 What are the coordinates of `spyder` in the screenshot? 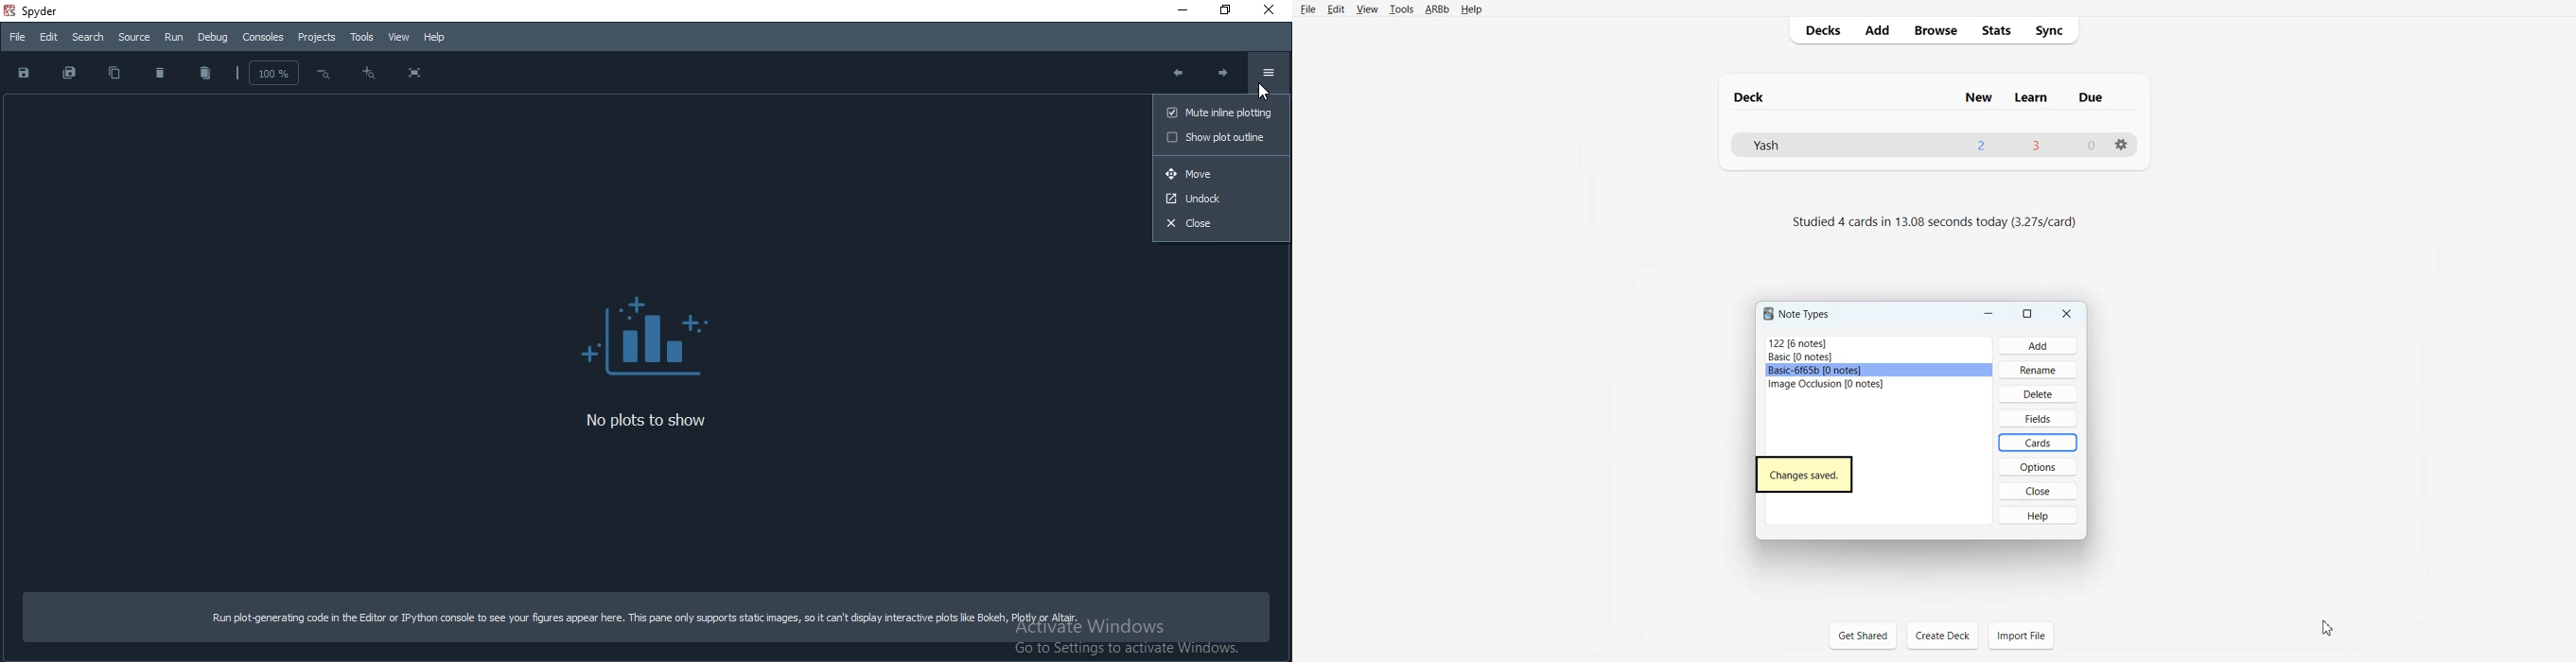 It's located at (56, 11).